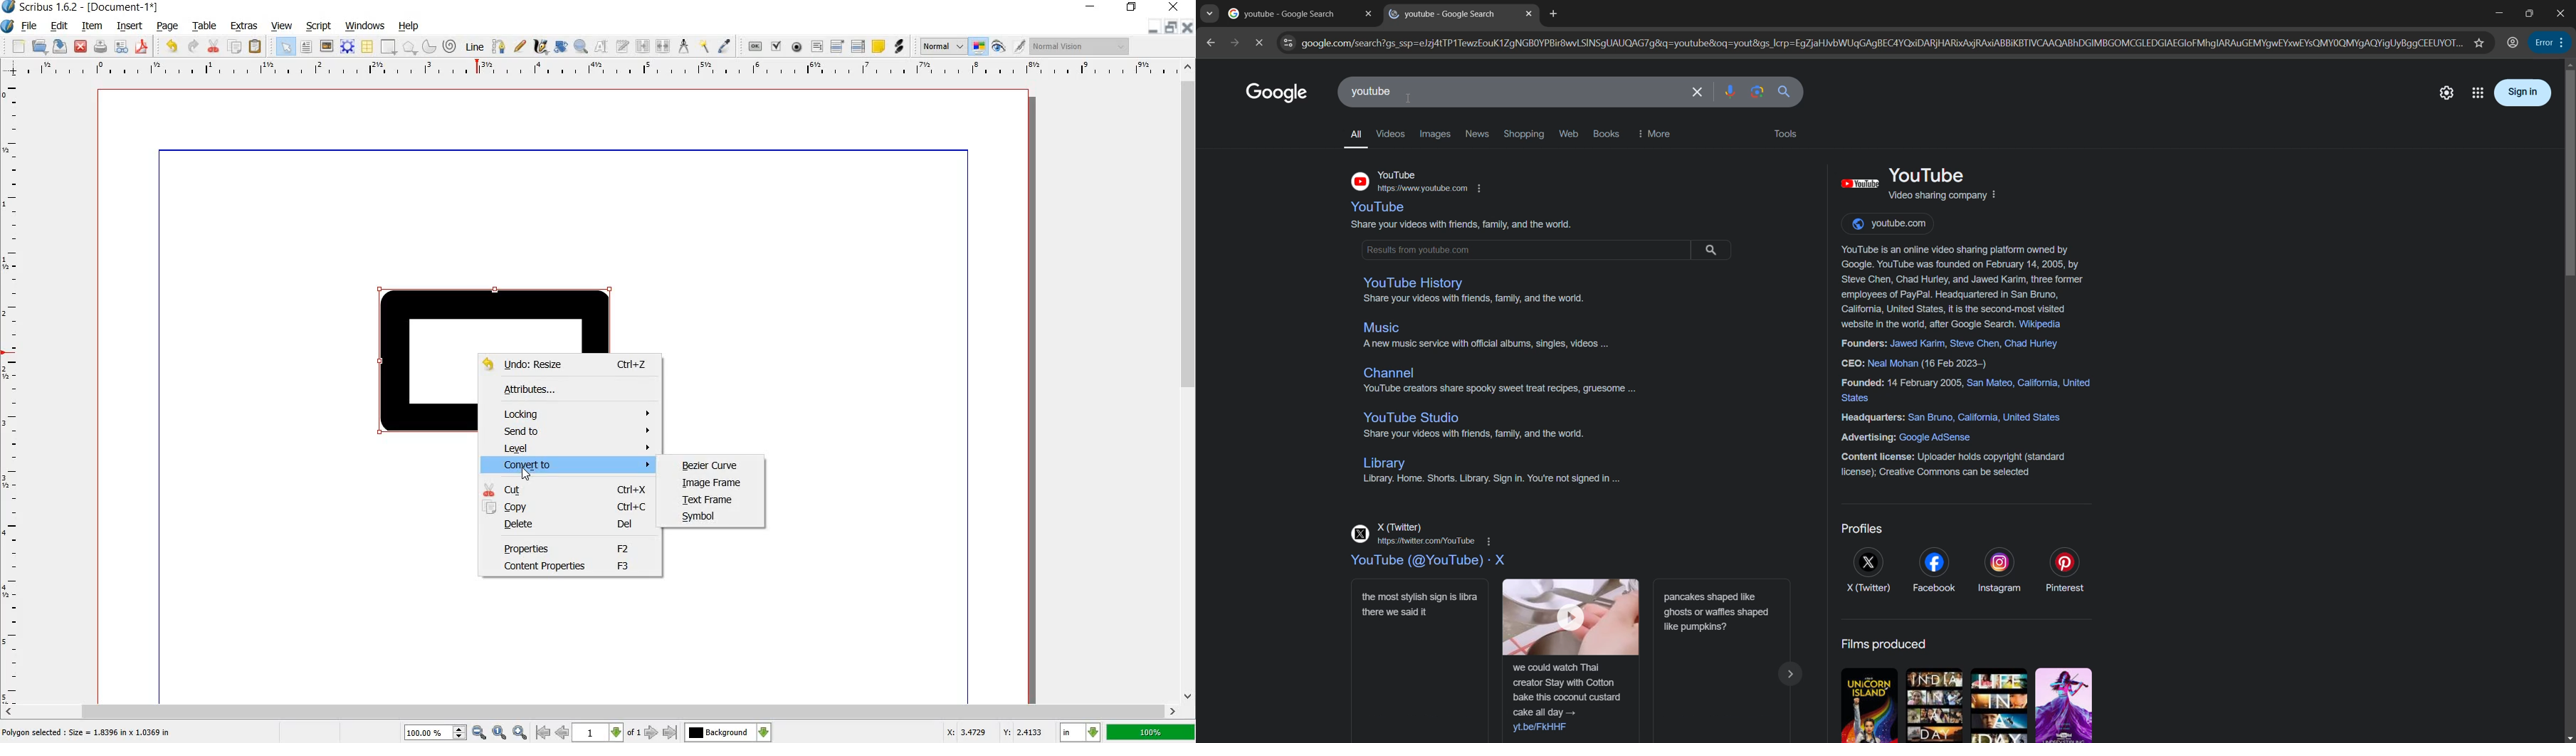 Image resolution: width=2576 pixels, height=756 pixels. What do you see at coordinates (100, 47) in the screenshot?
I see `print` at bounding box center [100, 47].